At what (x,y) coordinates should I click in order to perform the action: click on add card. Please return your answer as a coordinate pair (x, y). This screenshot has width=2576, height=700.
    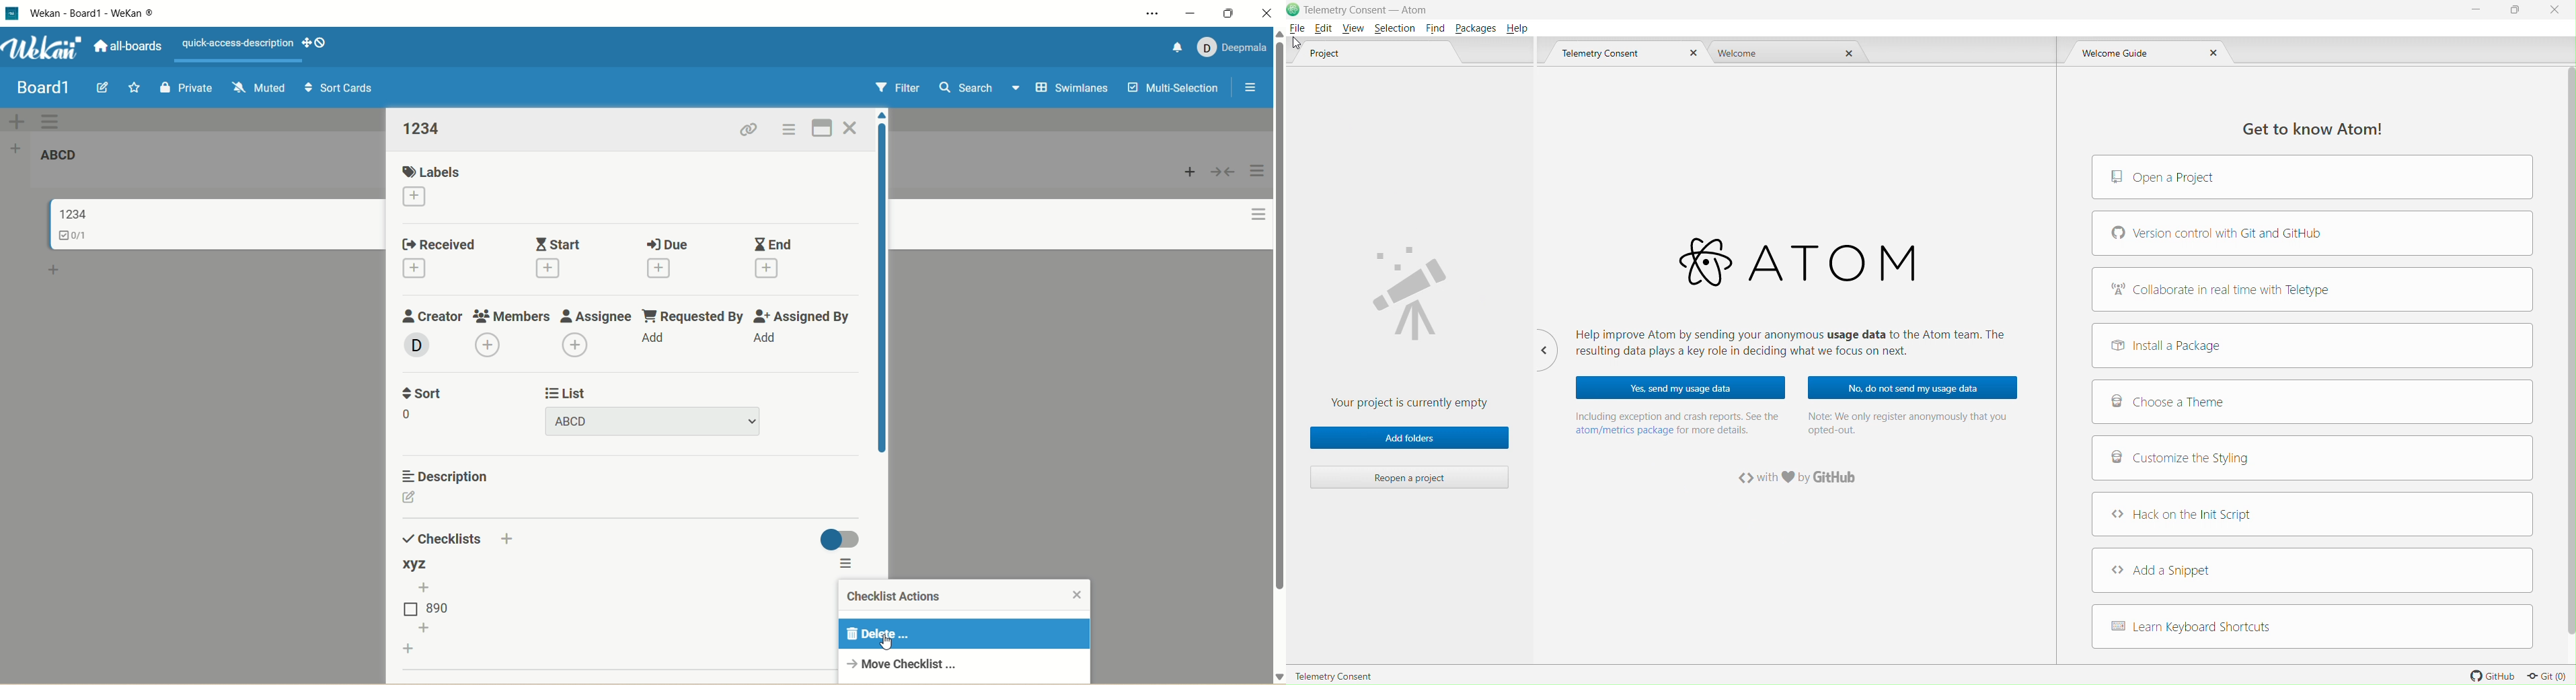
    Looking at the image, I should click on (1182, 173).